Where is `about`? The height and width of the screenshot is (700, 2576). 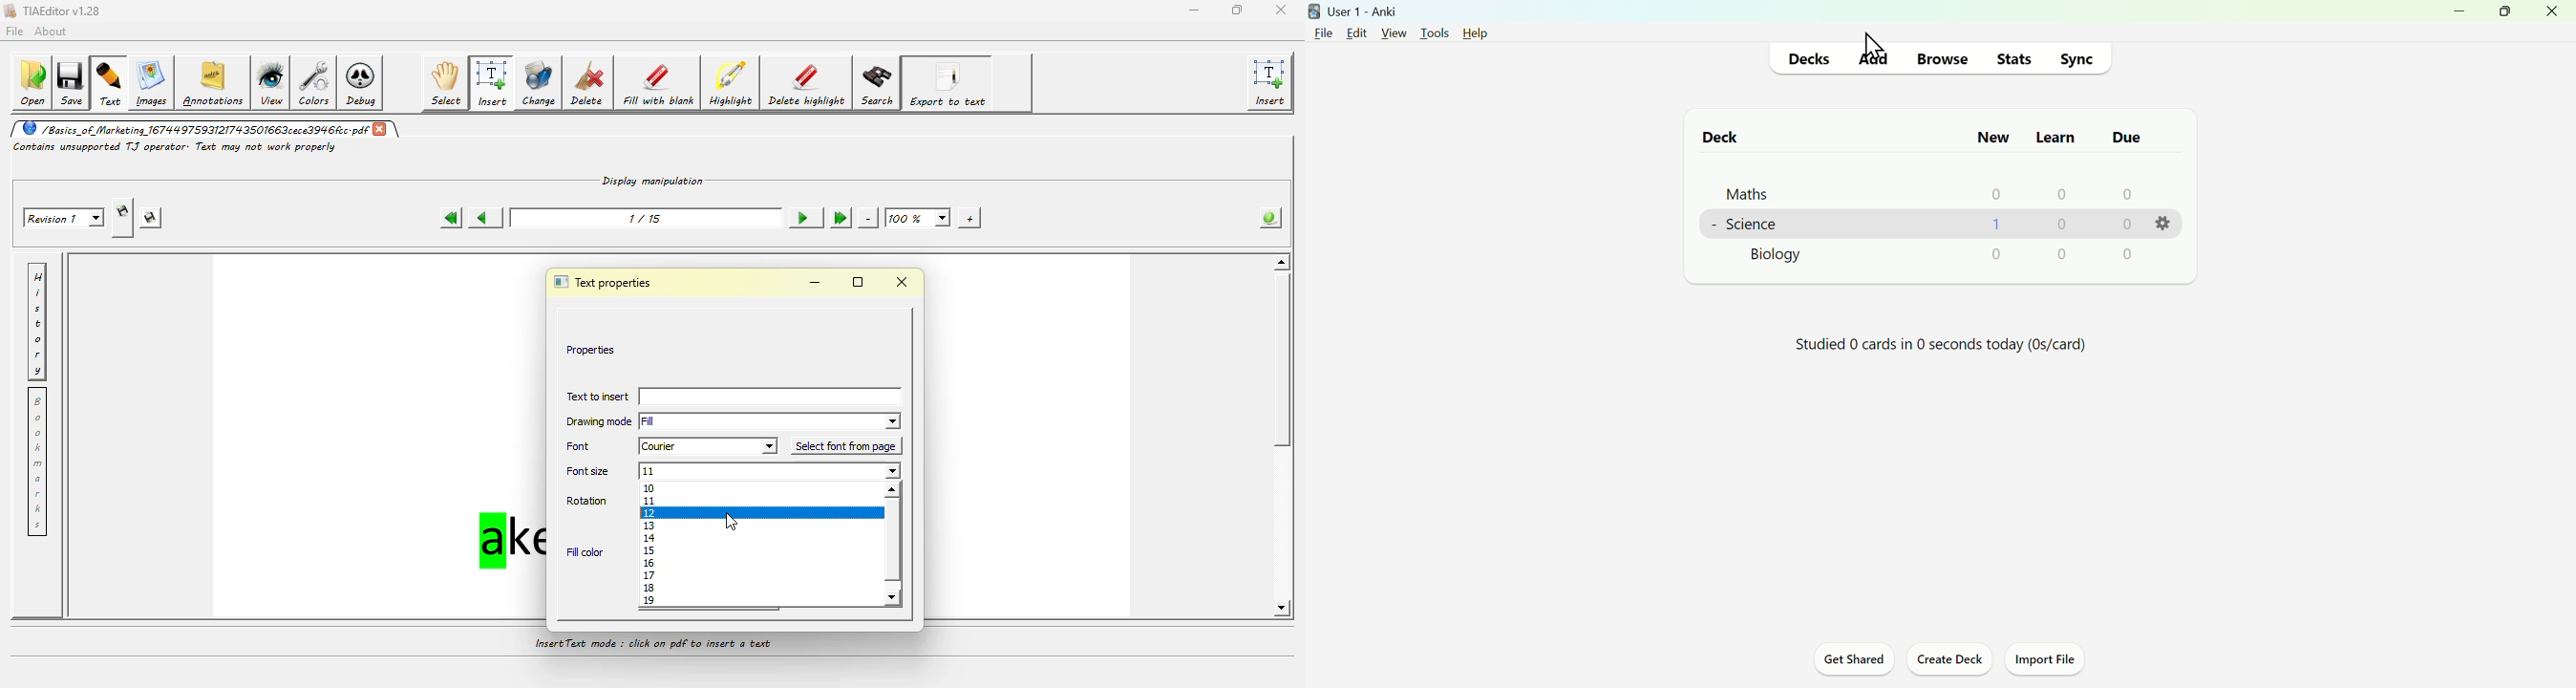
about is located at coordinates (53, 31).